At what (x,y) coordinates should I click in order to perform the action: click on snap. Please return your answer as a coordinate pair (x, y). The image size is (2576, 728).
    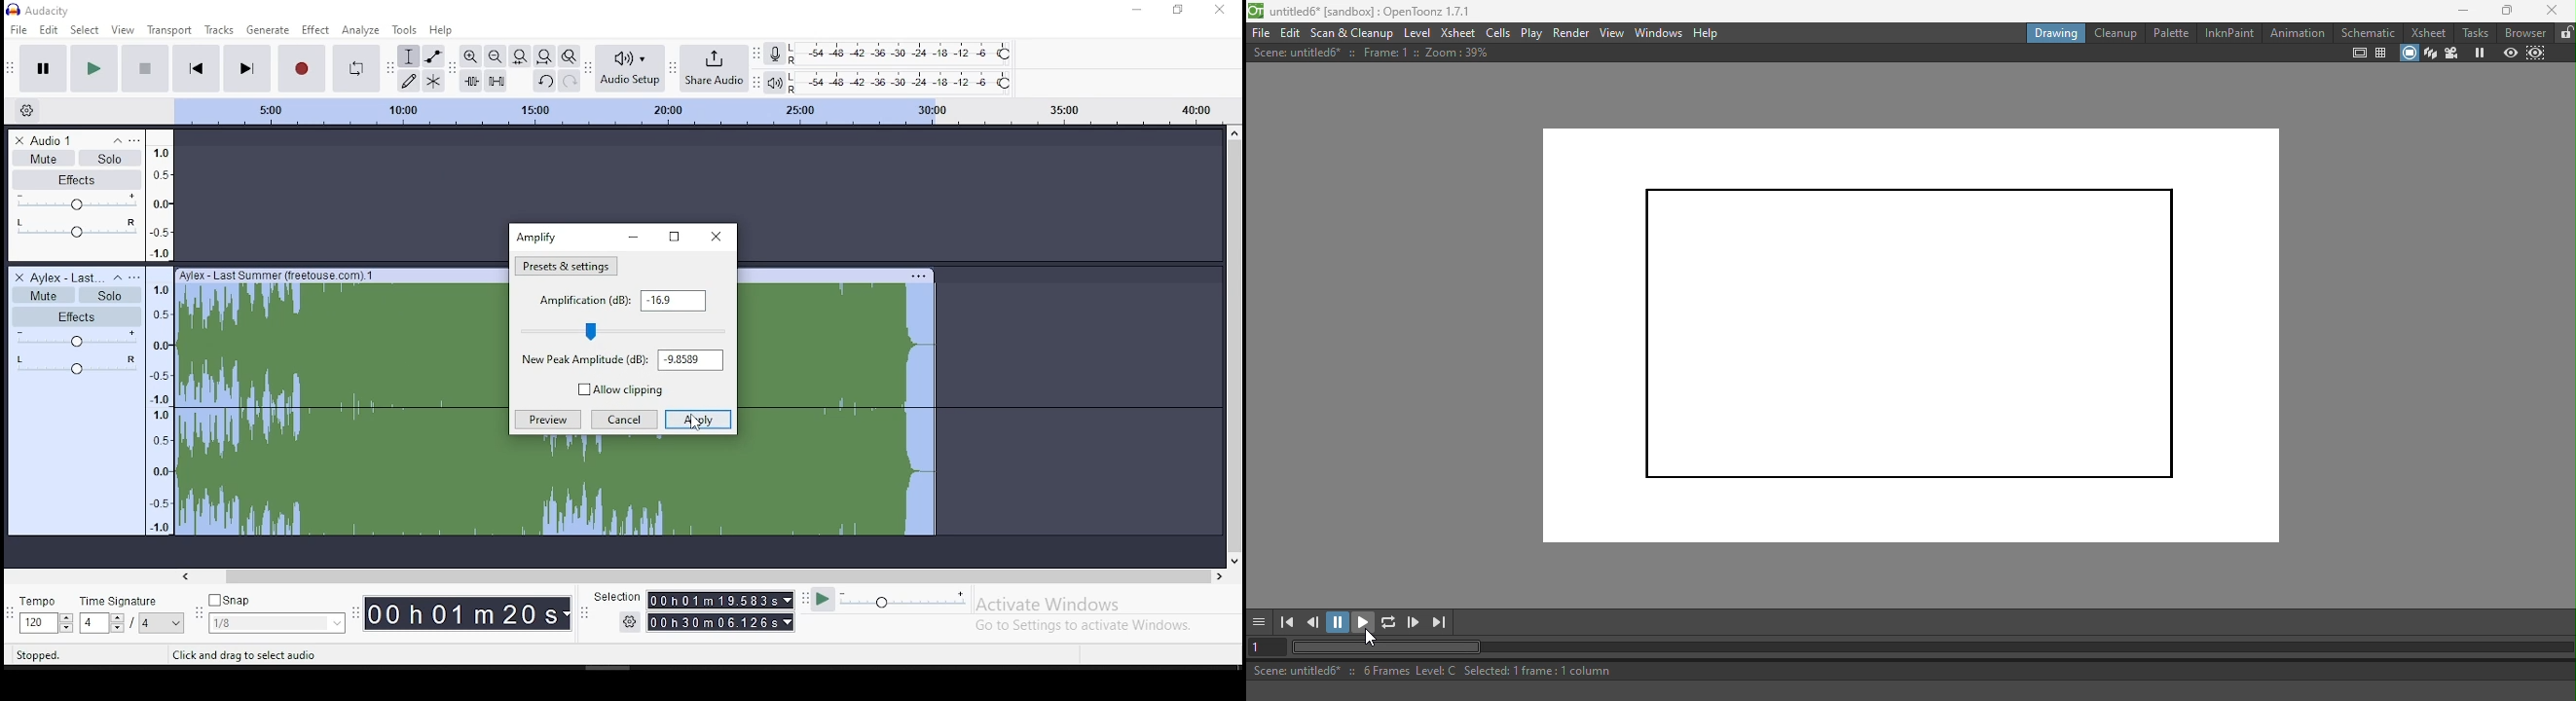
    Looking at the image, I should click on (278, 612).